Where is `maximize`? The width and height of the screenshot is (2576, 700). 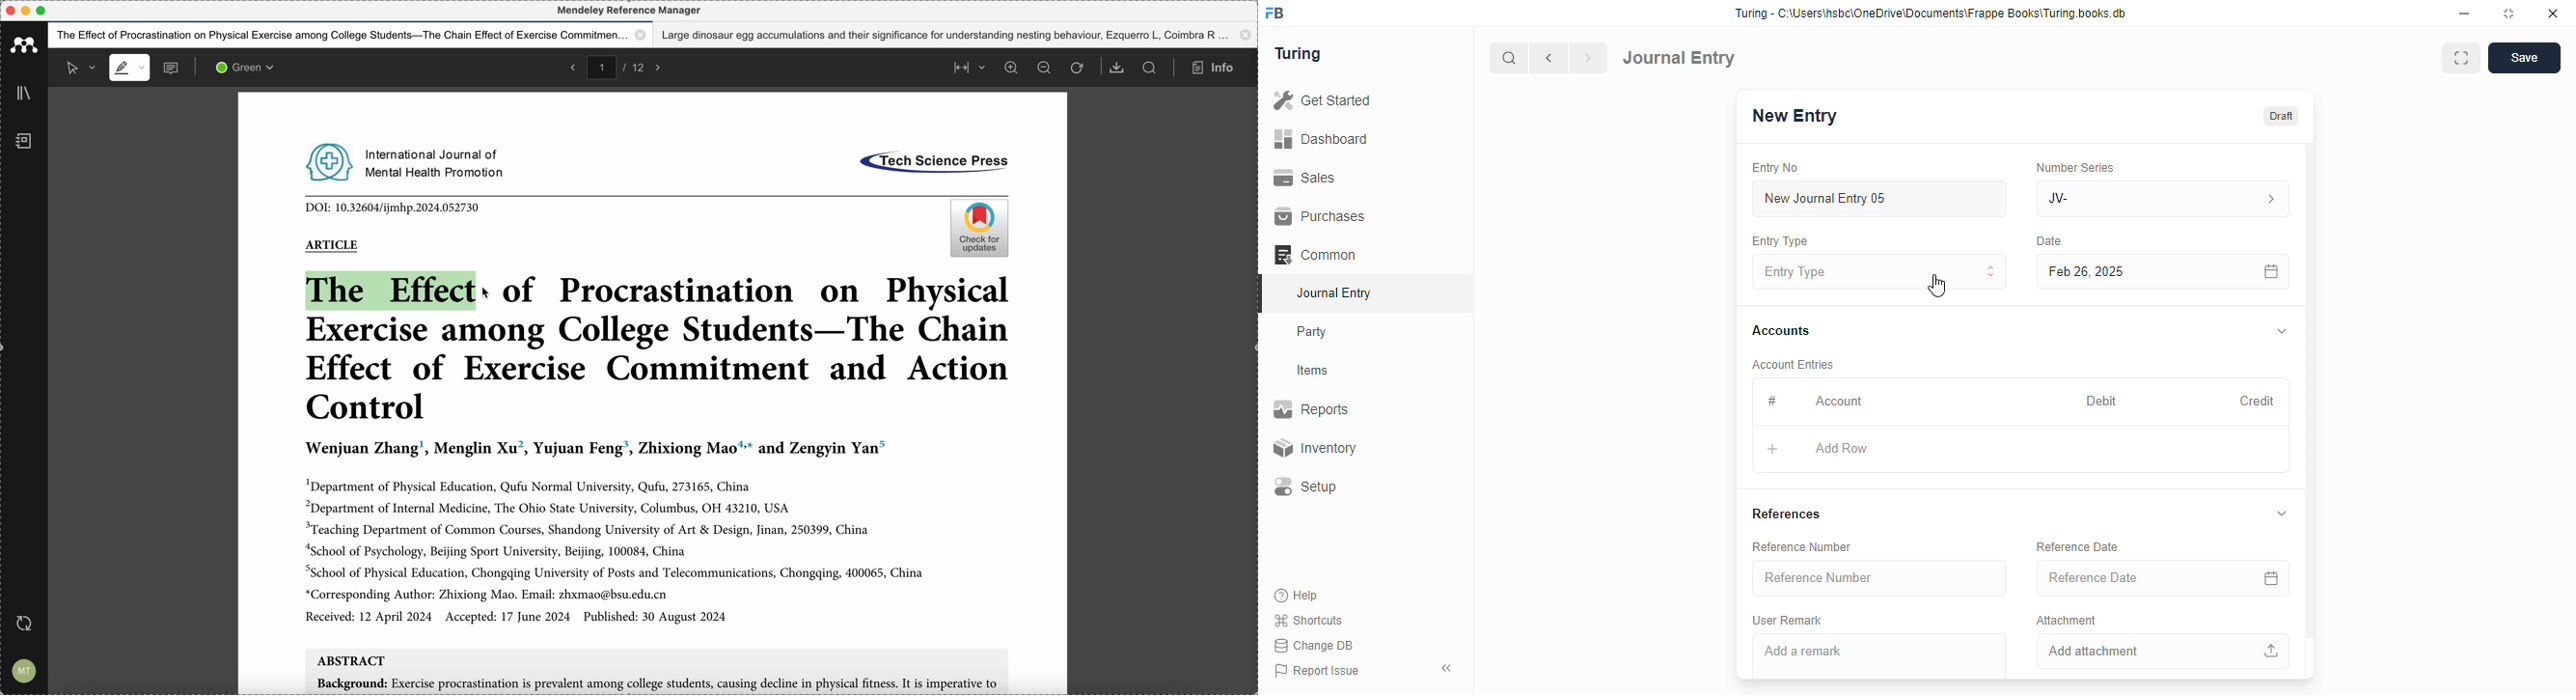 maximize is located at coordinates (42, 11).